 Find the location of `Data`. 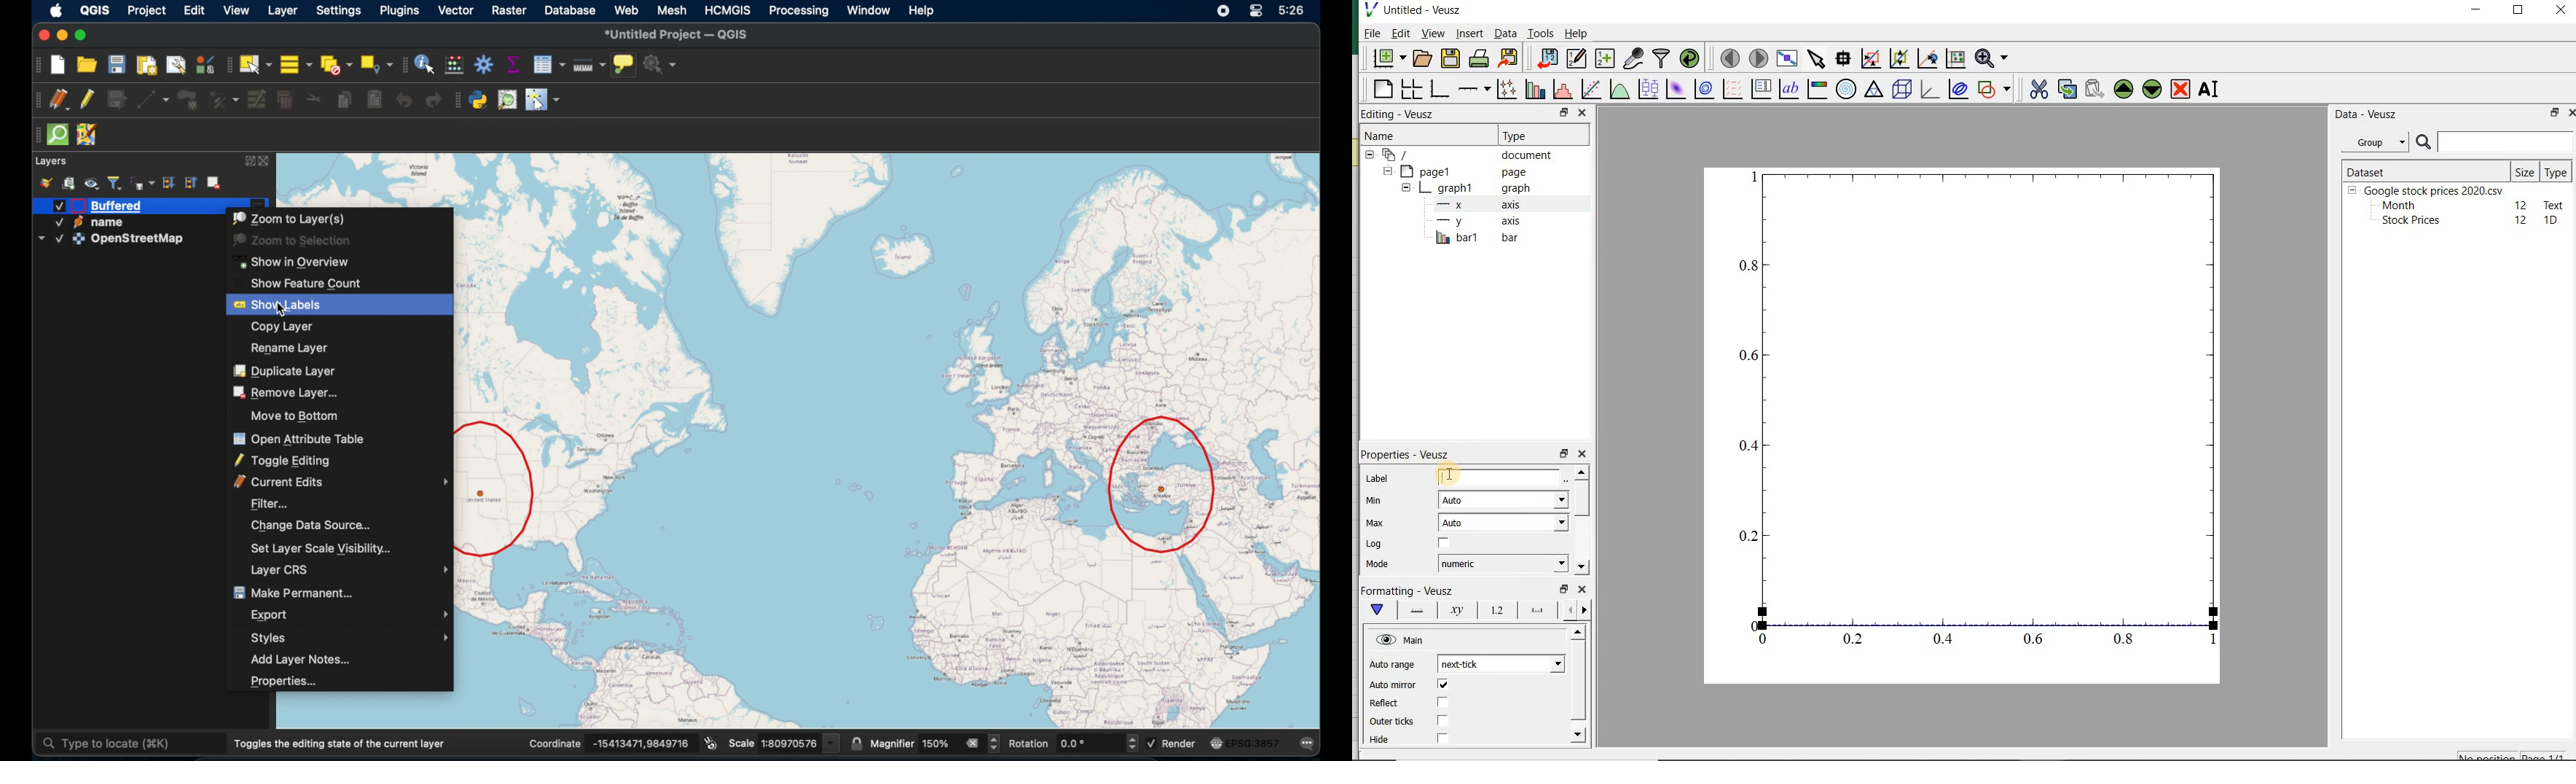

Data is located at coordinates (1505, 35).